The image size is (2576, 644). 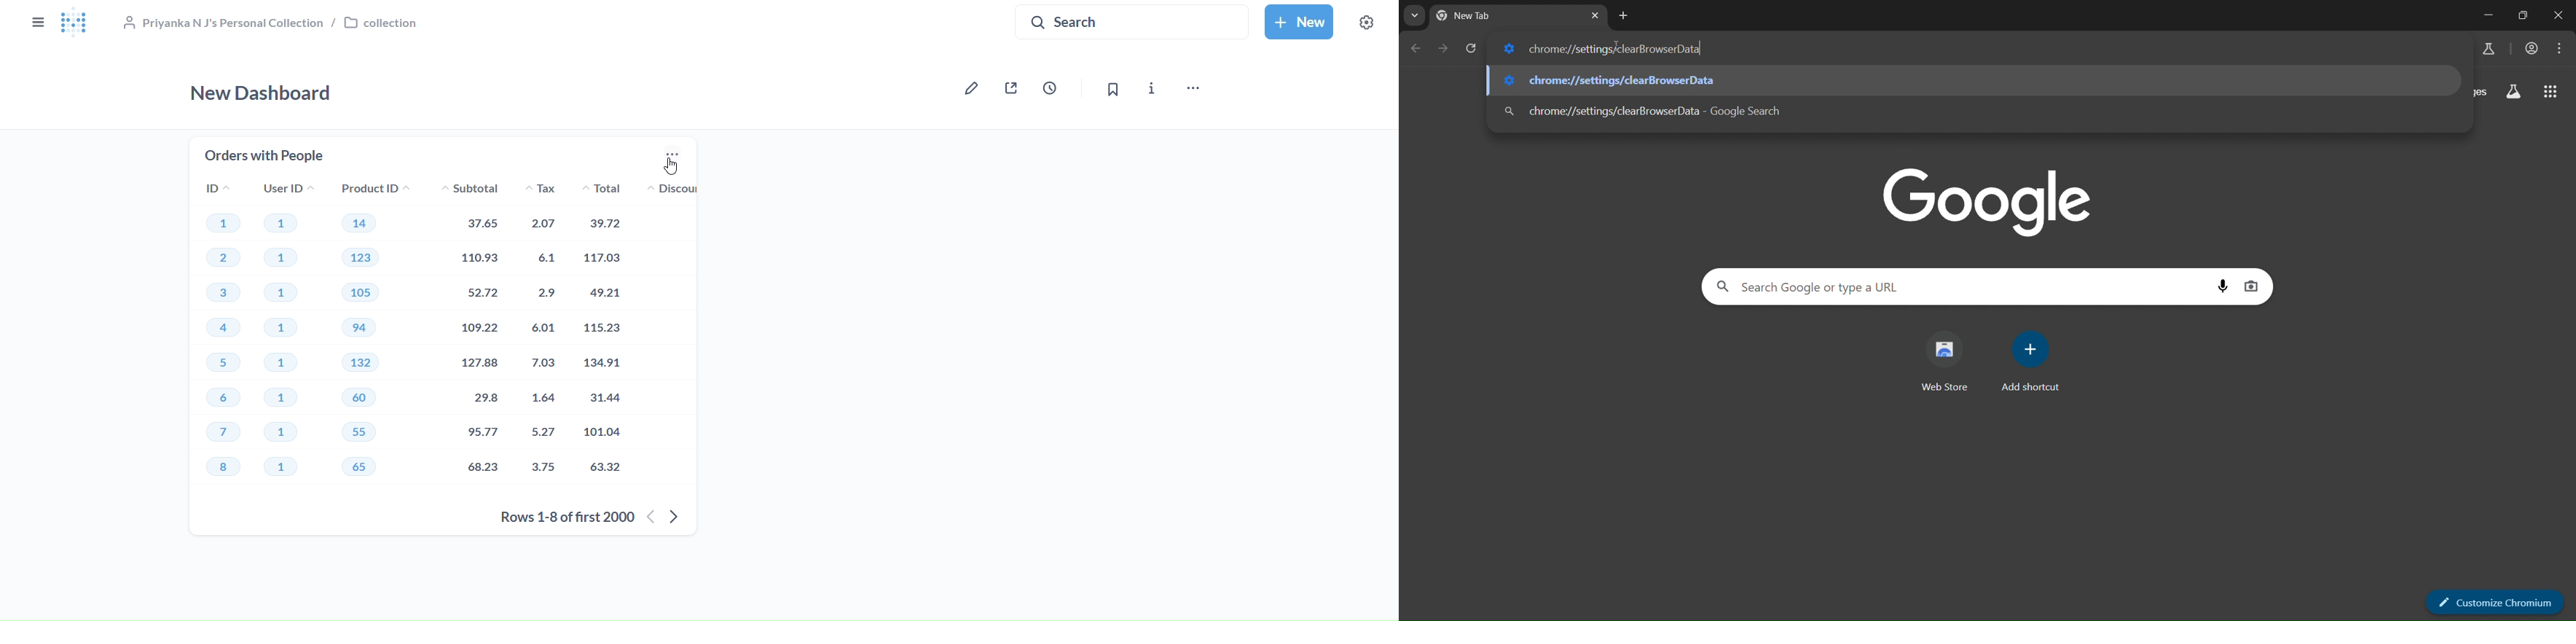 I want to click on chrome://settings/clearBrowserData - Google Search, so click(x=1995, y=113).